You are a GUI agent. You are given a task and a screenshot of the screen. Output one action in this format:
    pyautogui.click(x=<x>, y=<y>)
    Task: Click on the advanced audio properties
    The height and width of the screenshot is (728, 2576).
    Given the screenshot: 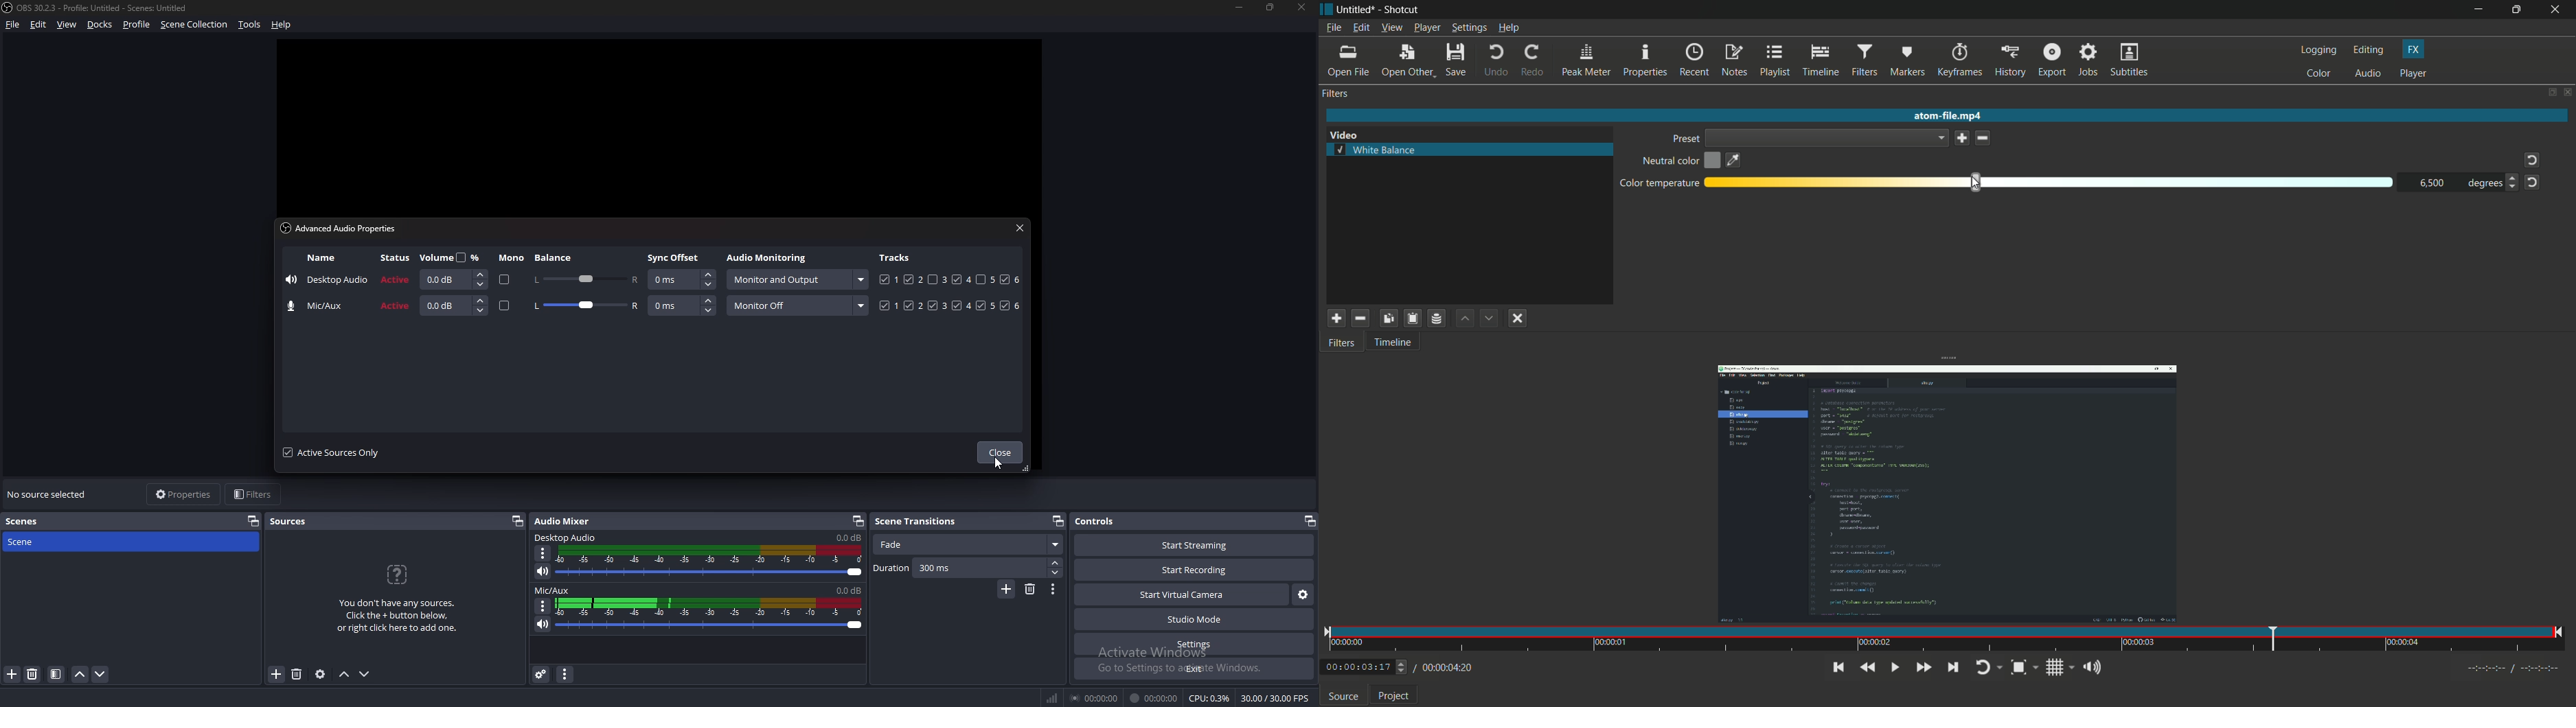 What is the action you would take?
    pyautogui.click(x=541, y=674)
    